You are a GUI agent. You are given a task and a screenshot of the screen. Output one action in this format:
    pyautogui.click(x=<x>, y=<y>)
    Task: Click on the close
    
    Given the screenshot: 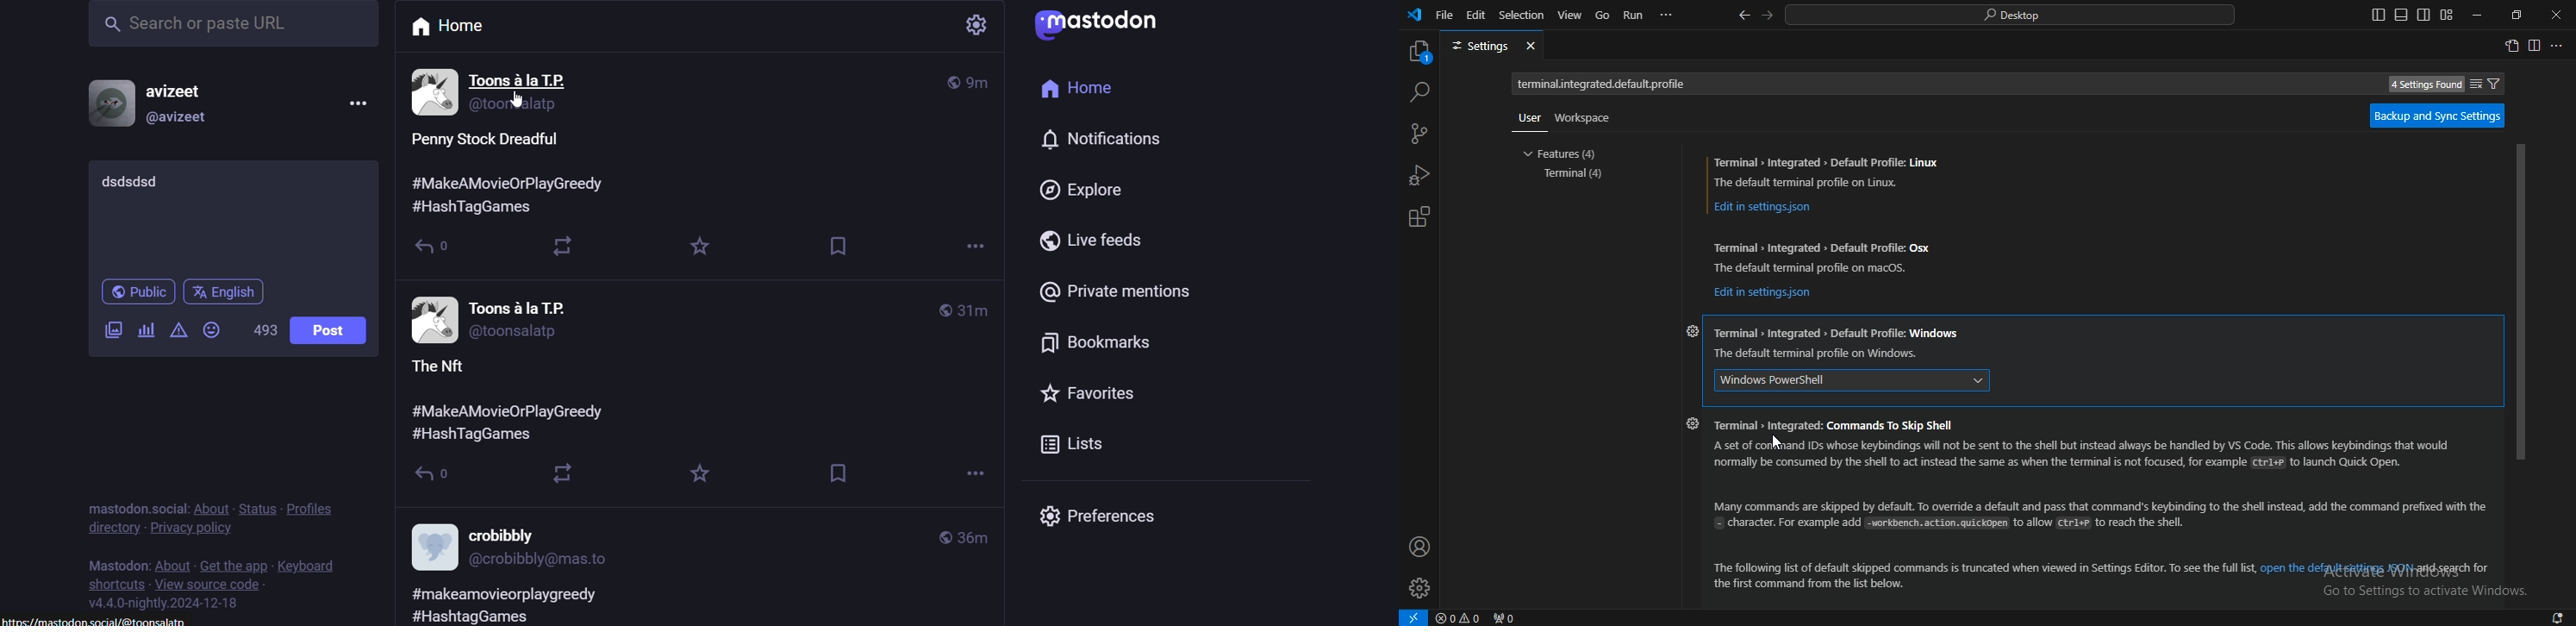 What is the action you would take?
    pyautogui.click(x=2557, y=14)
    